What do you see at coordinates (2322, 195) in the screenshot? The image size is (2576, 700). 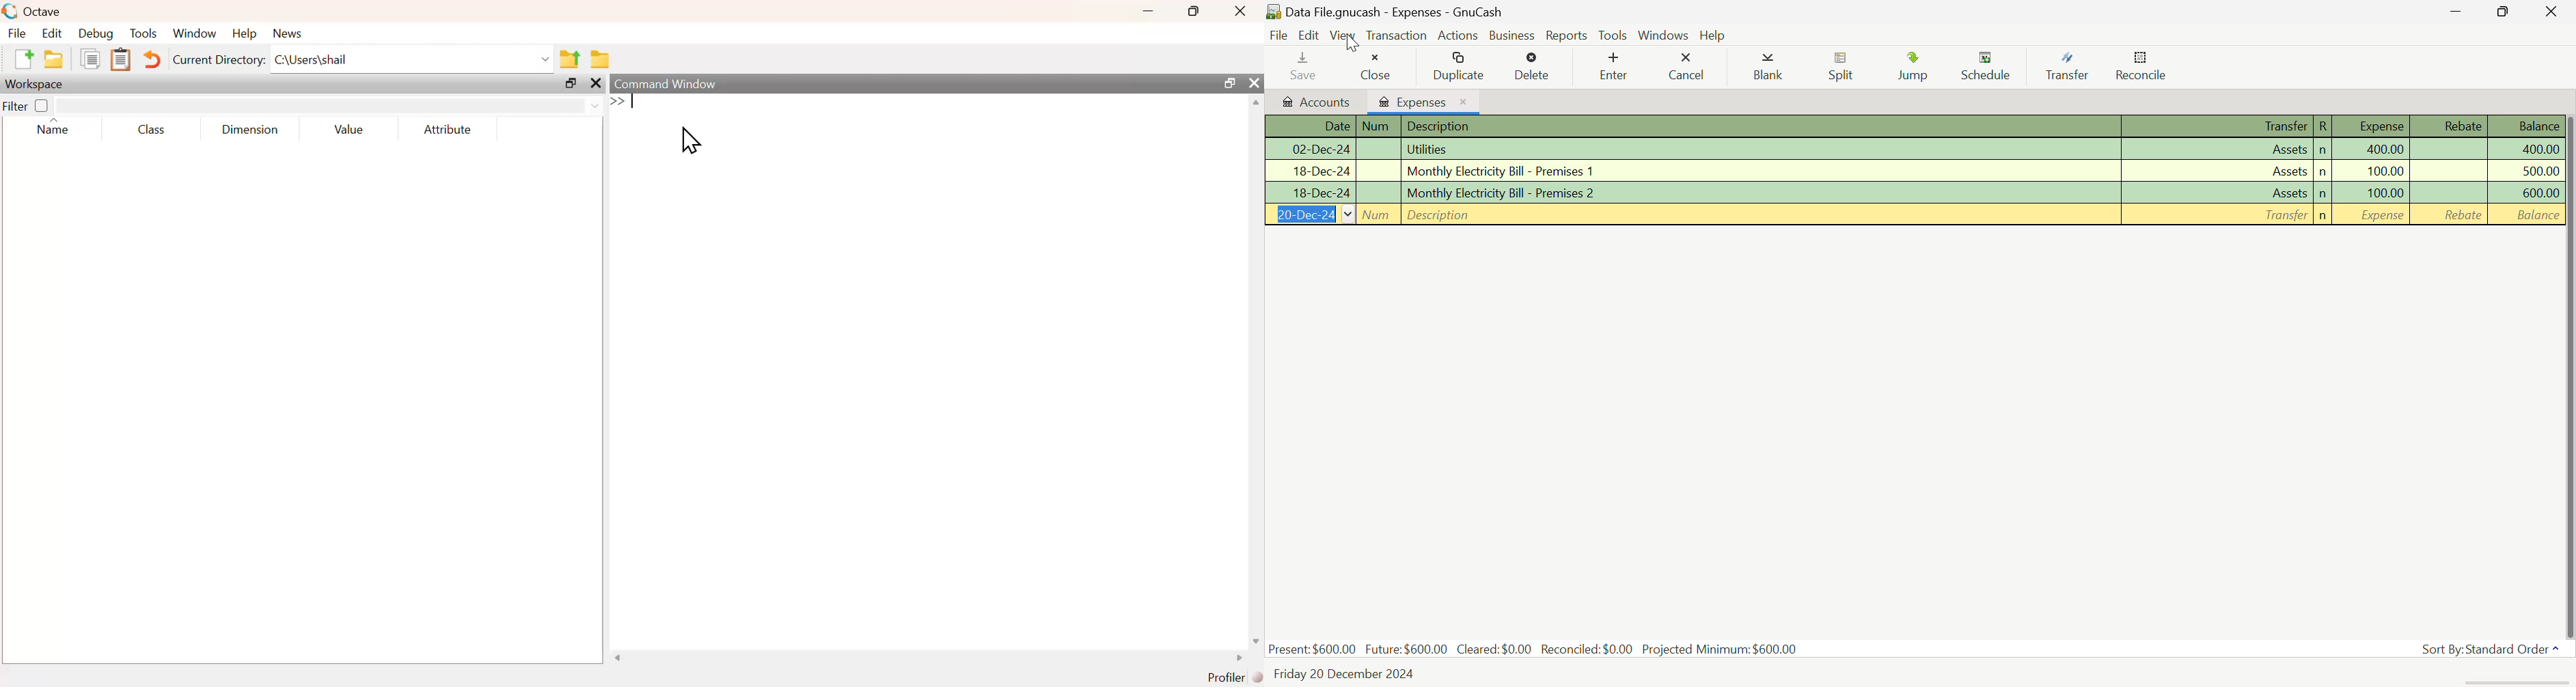 I see `n` at bounding box center [2322, 195].